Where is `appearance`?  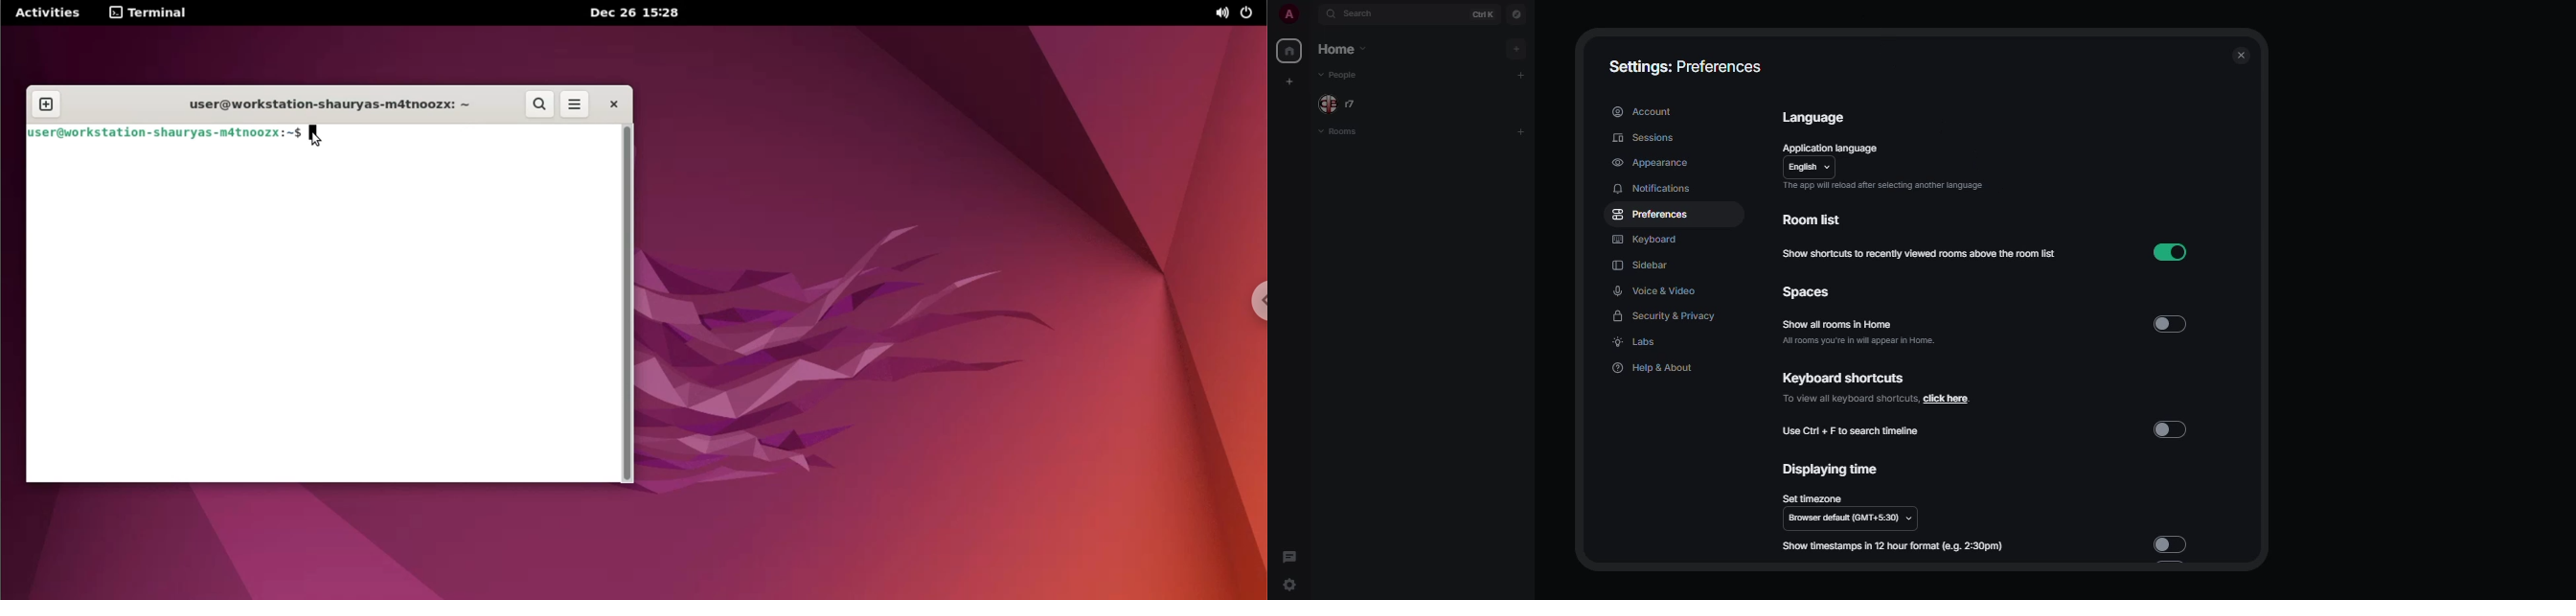
appearance is located at coordinates (1653, 163).